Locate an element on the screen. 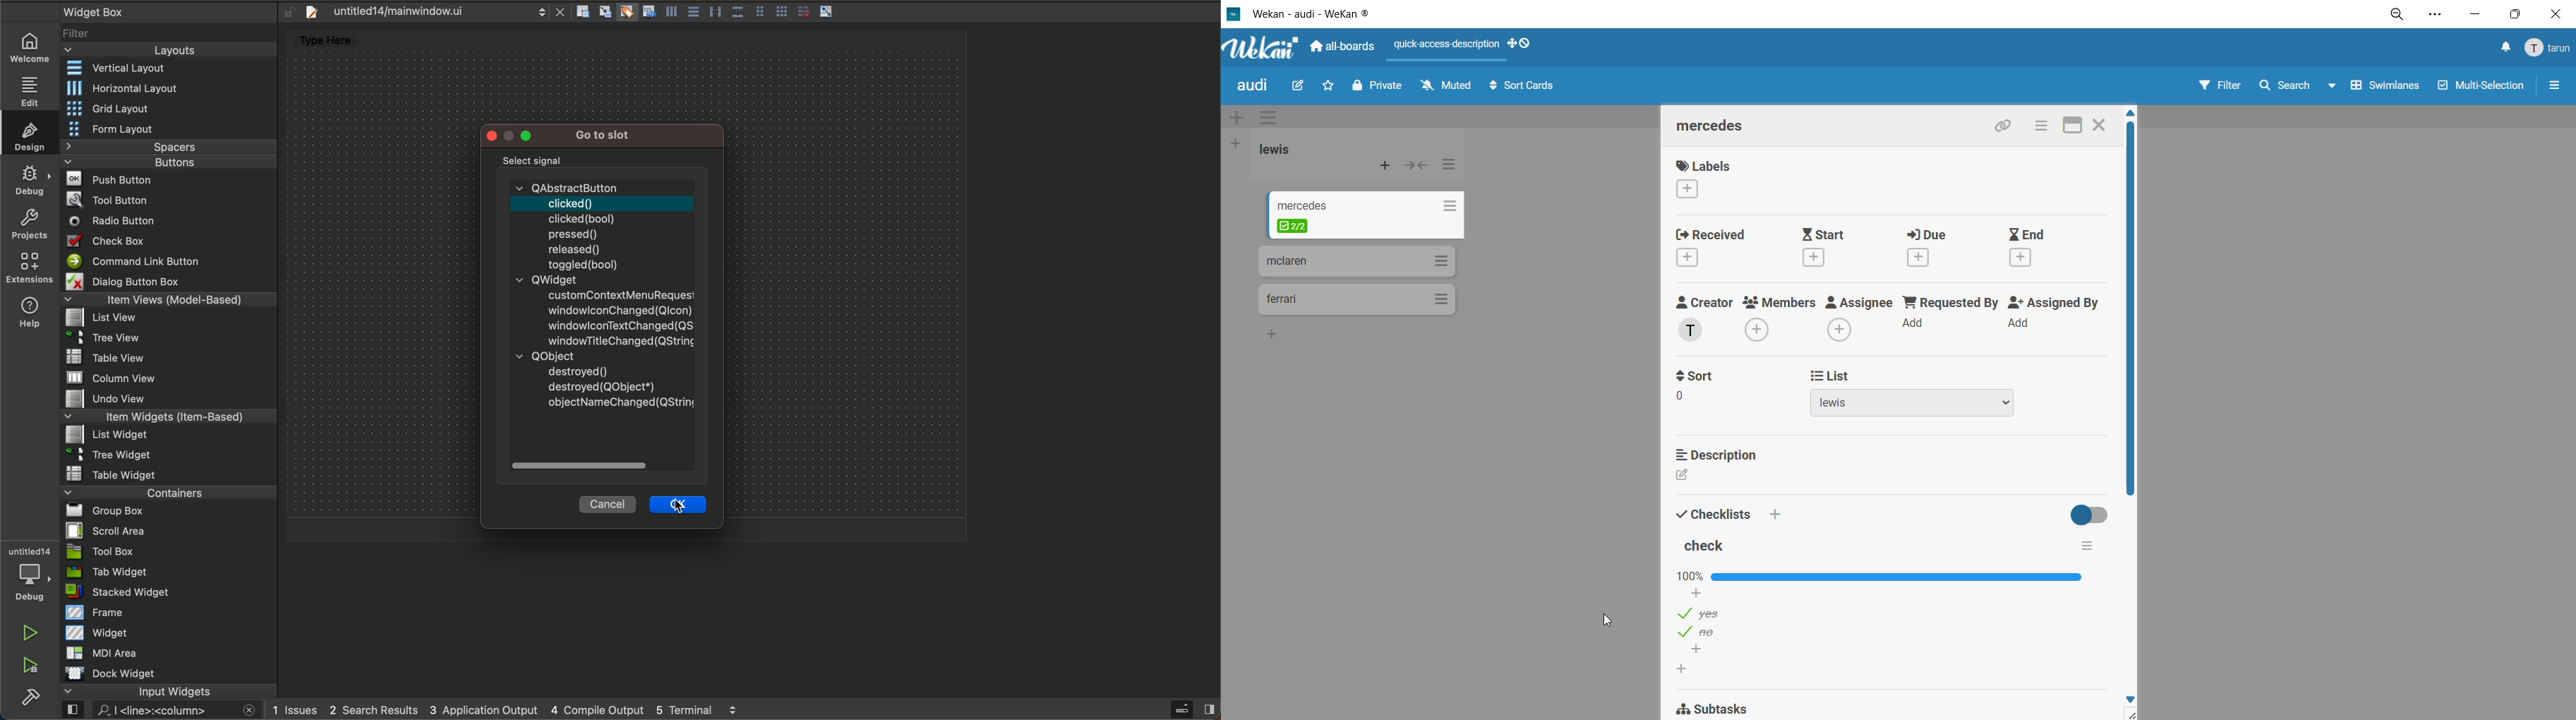 The width and height of the screenshot is (2576, 728).  is located at coordinates (738, 11).